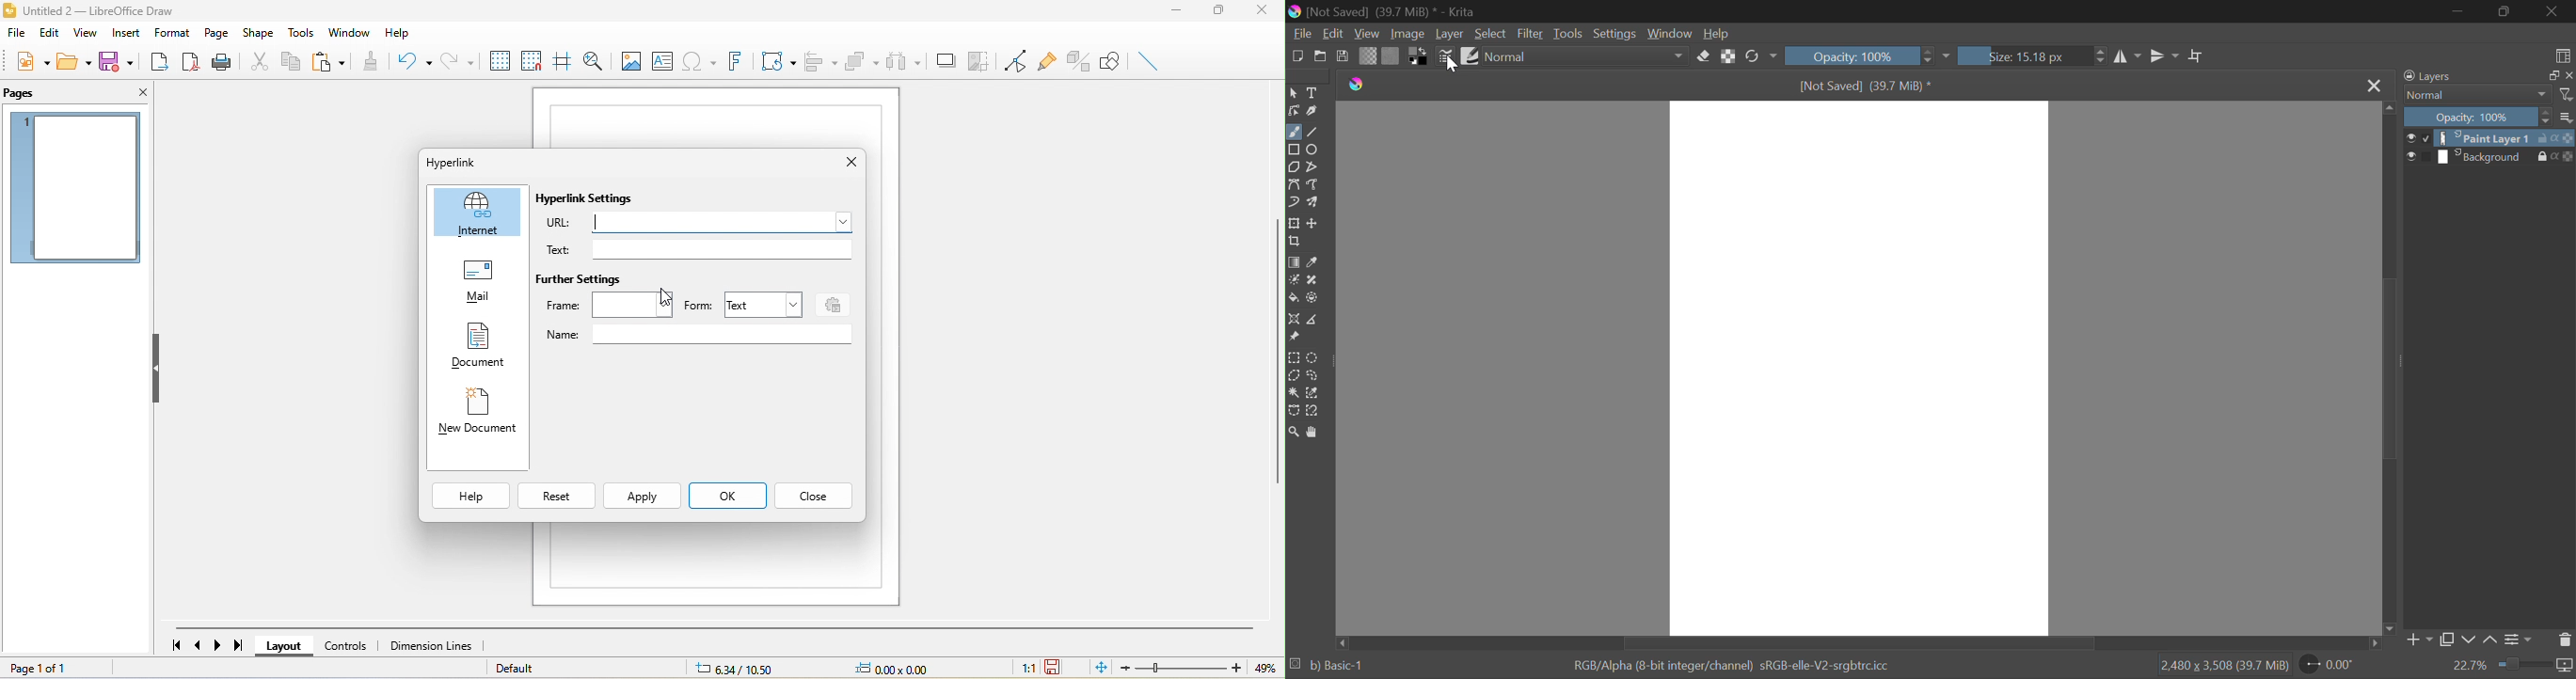 This screenshot has width=2576, height=700. I want to click on Multibrush Tool, so click(1315, 203).